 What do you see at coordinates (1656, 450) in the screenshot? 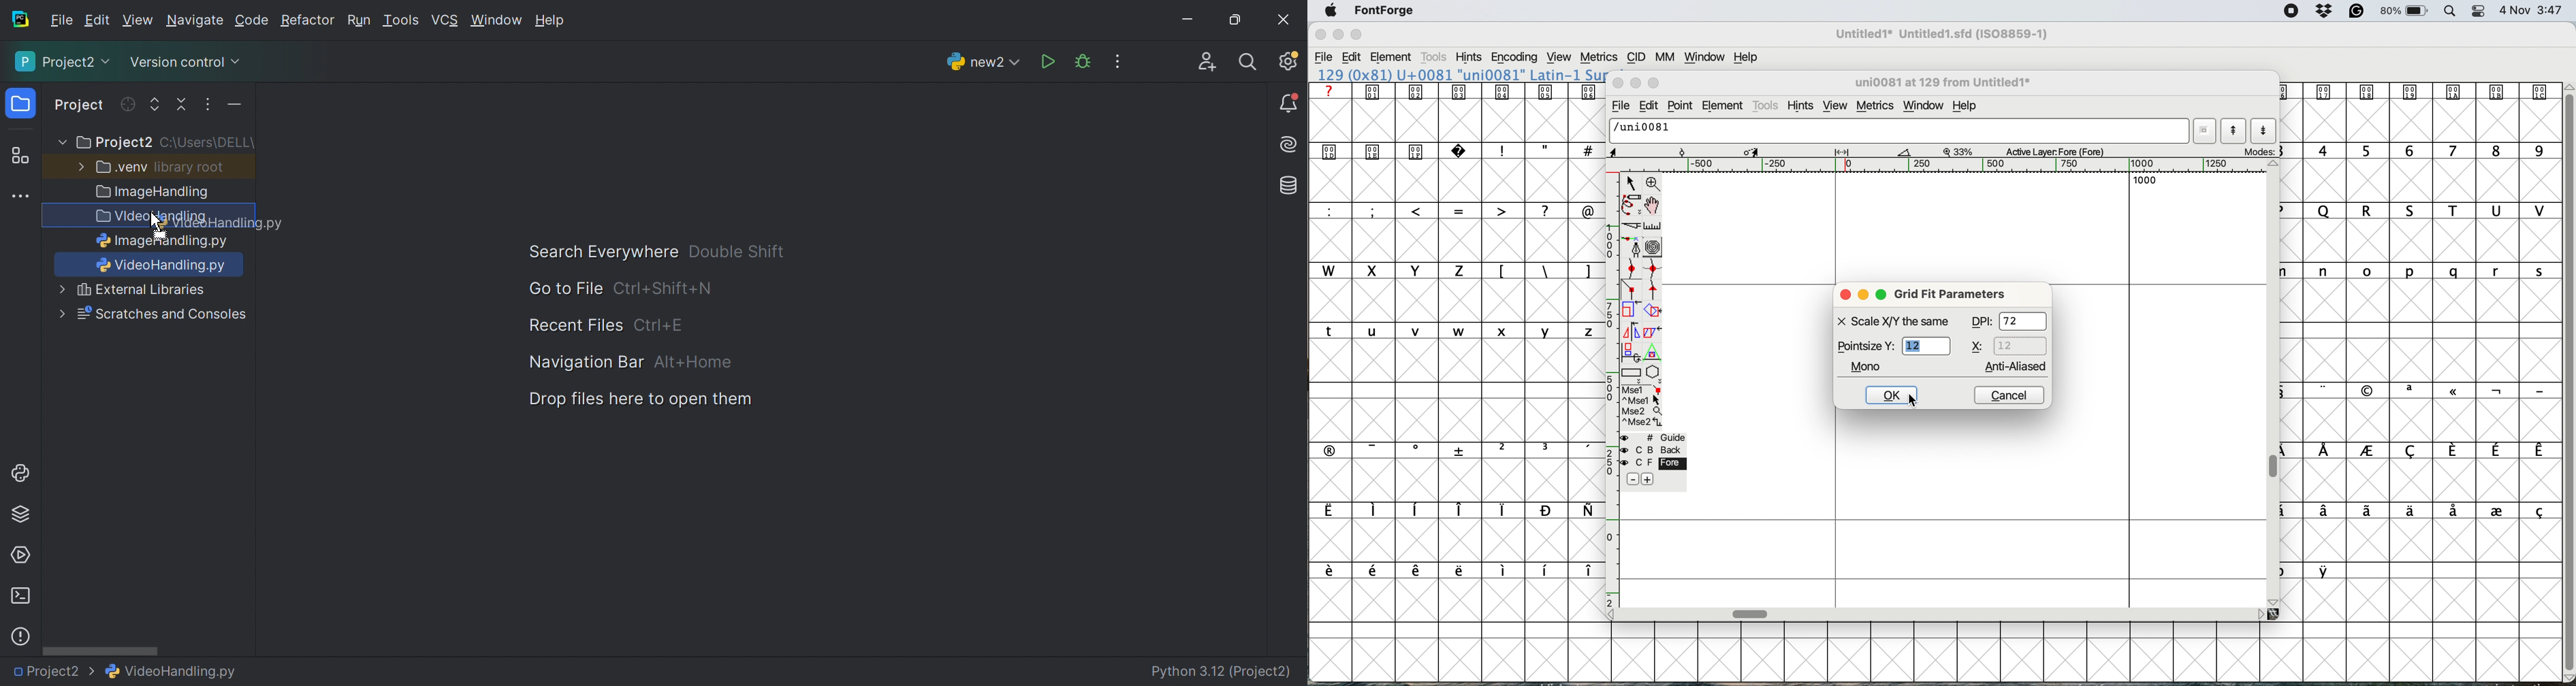
I see `C B back` at bounding box center [1656, 450].